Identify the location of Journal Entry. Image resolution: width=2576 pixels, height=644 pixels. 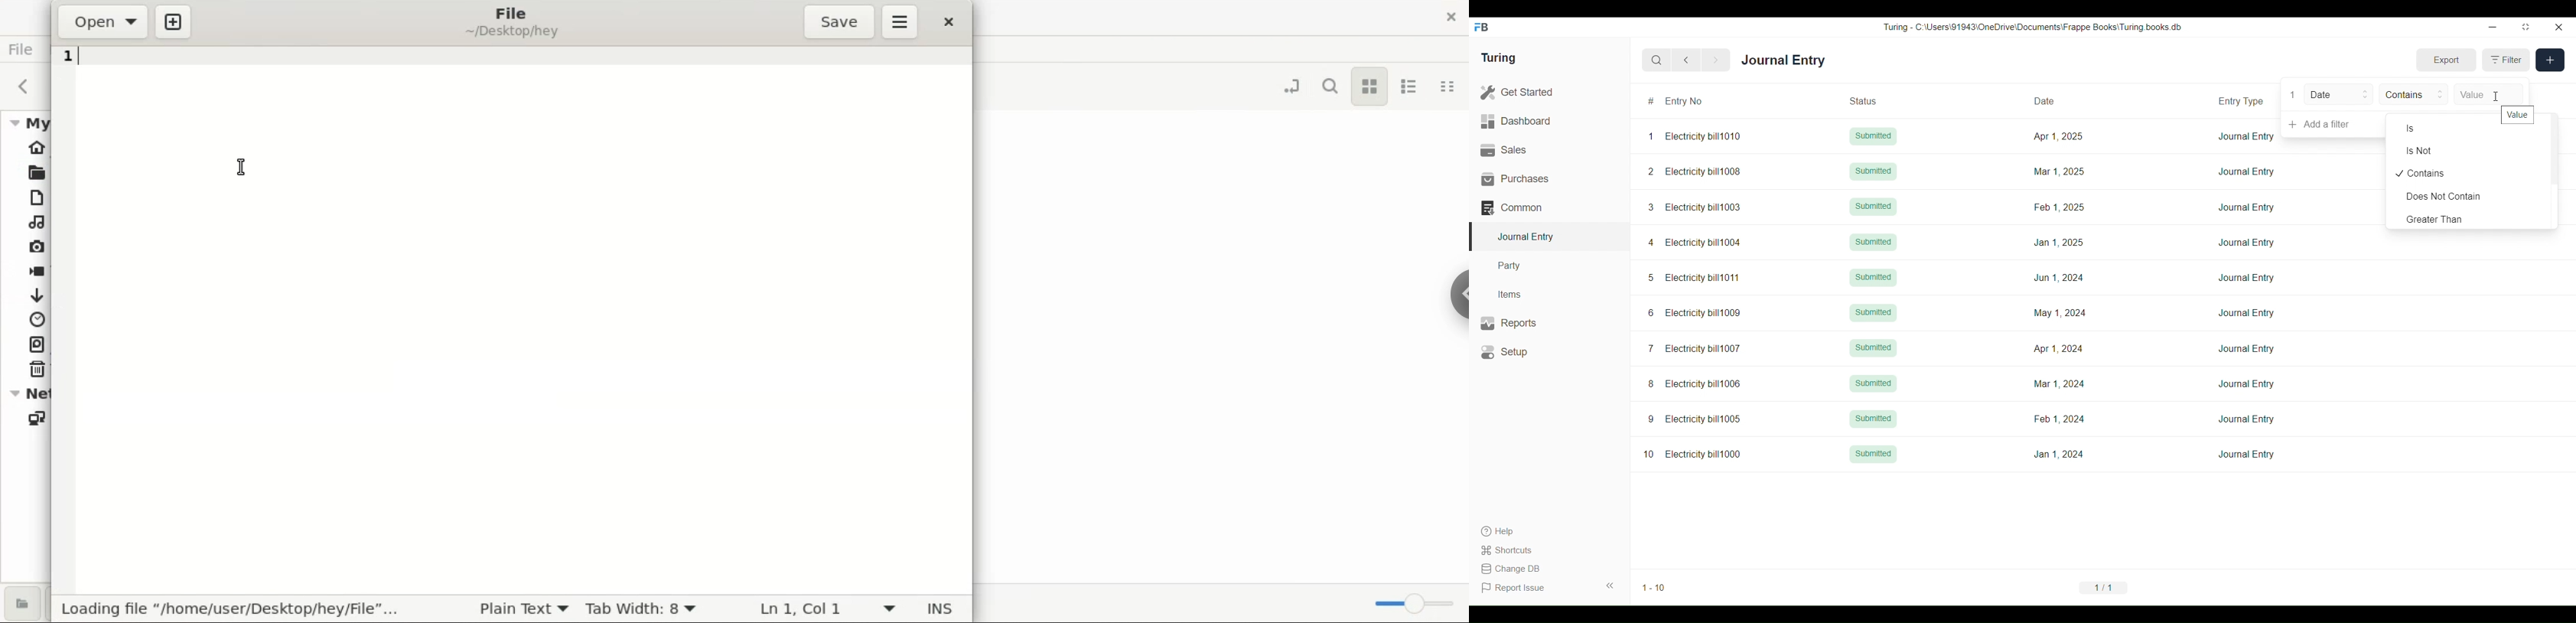
(2246, 242).